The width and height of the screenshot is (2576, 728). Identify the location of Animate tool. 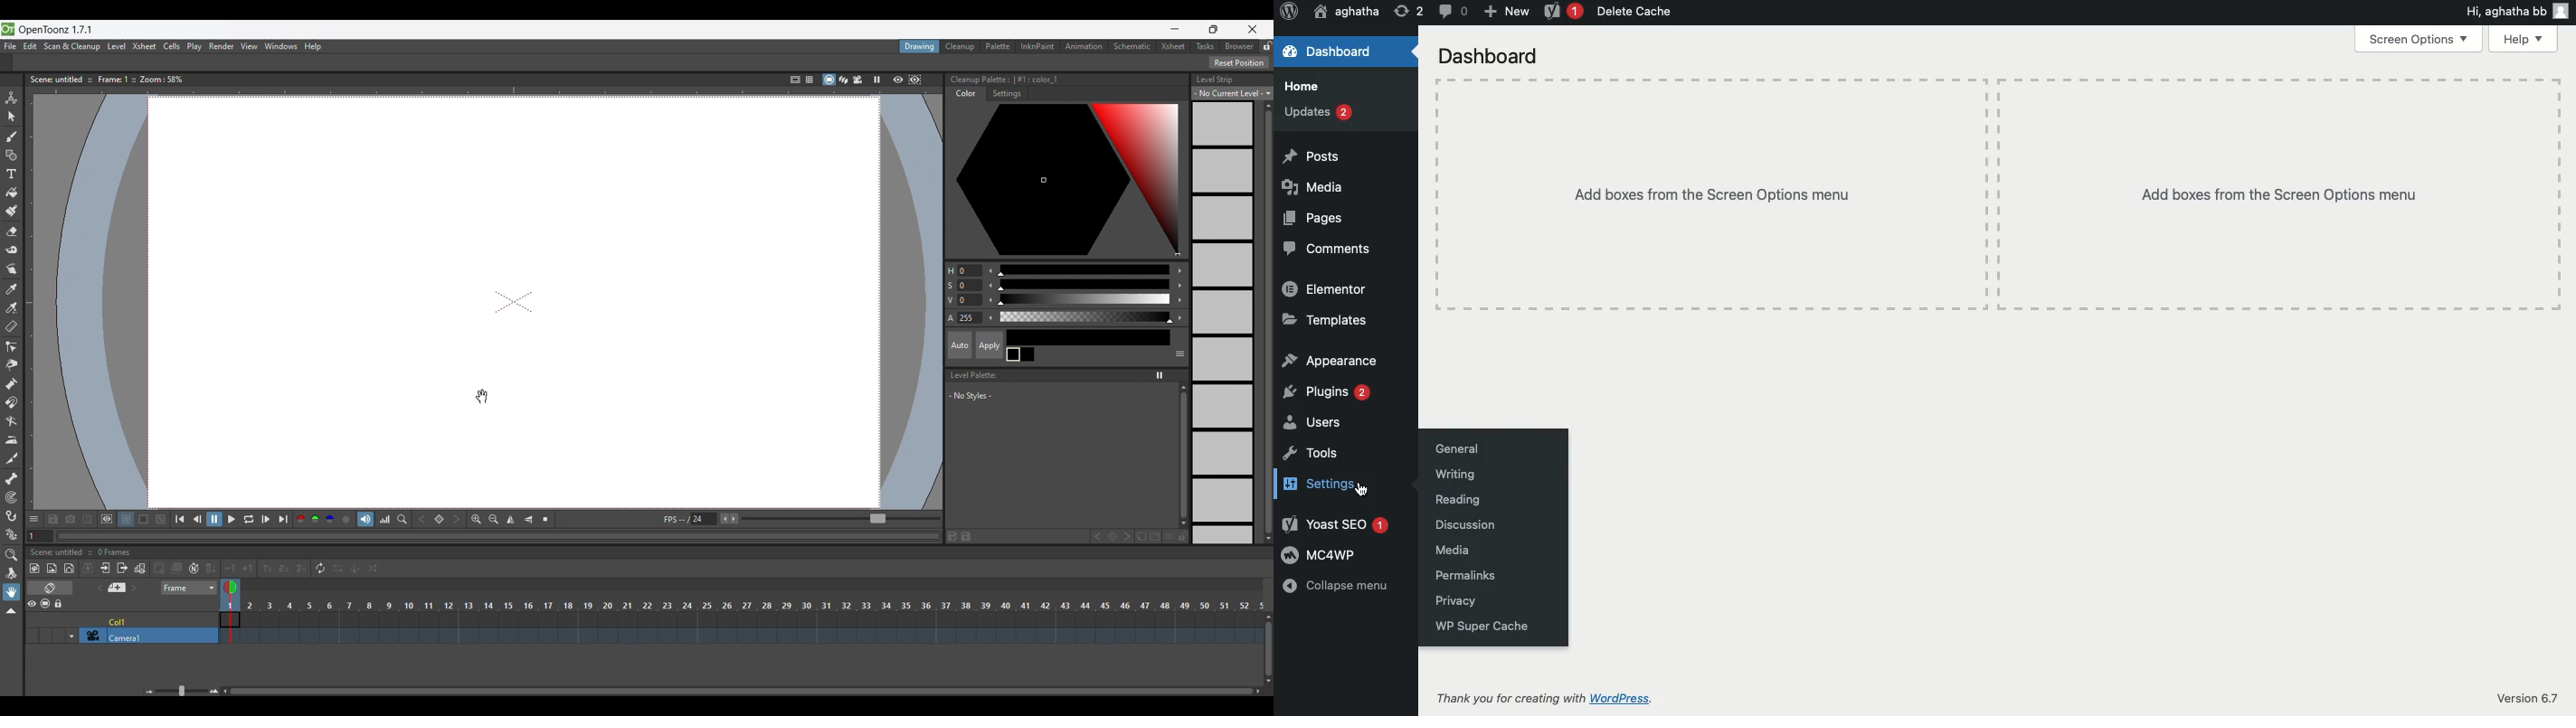
(11, 97).